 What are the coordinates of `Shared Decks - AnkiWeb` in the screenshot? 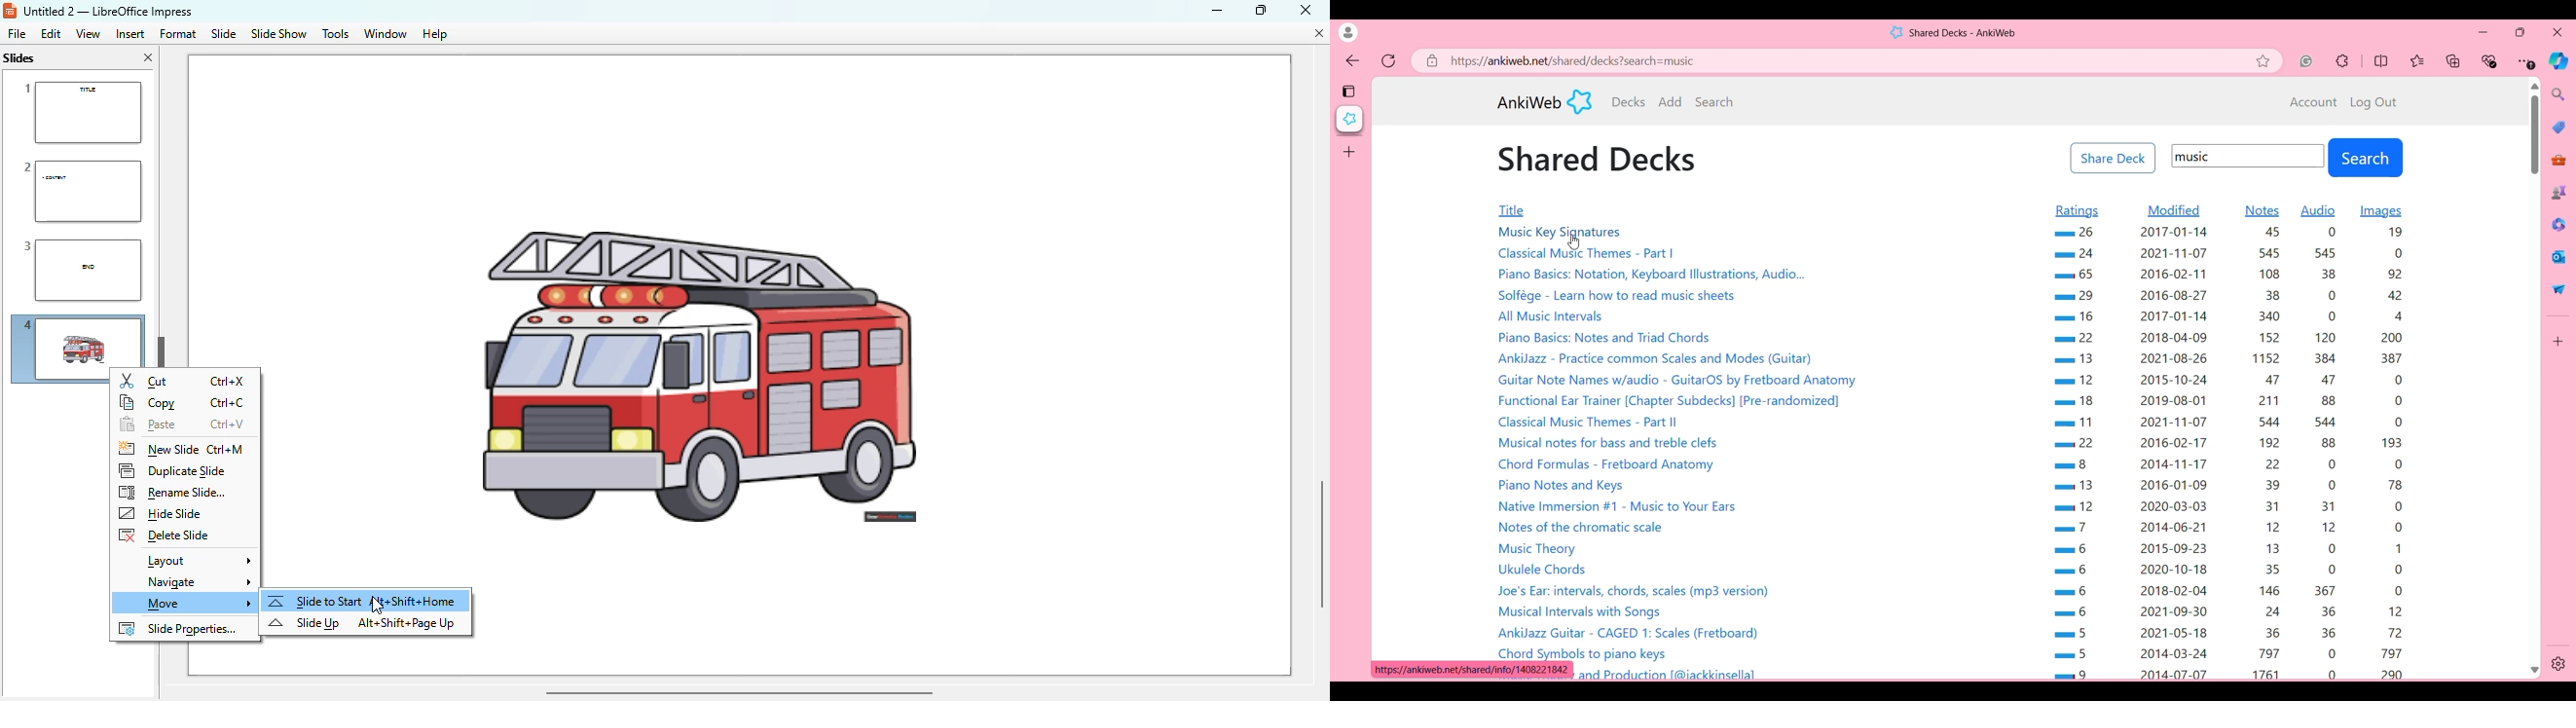 It's located at (1964, 33).